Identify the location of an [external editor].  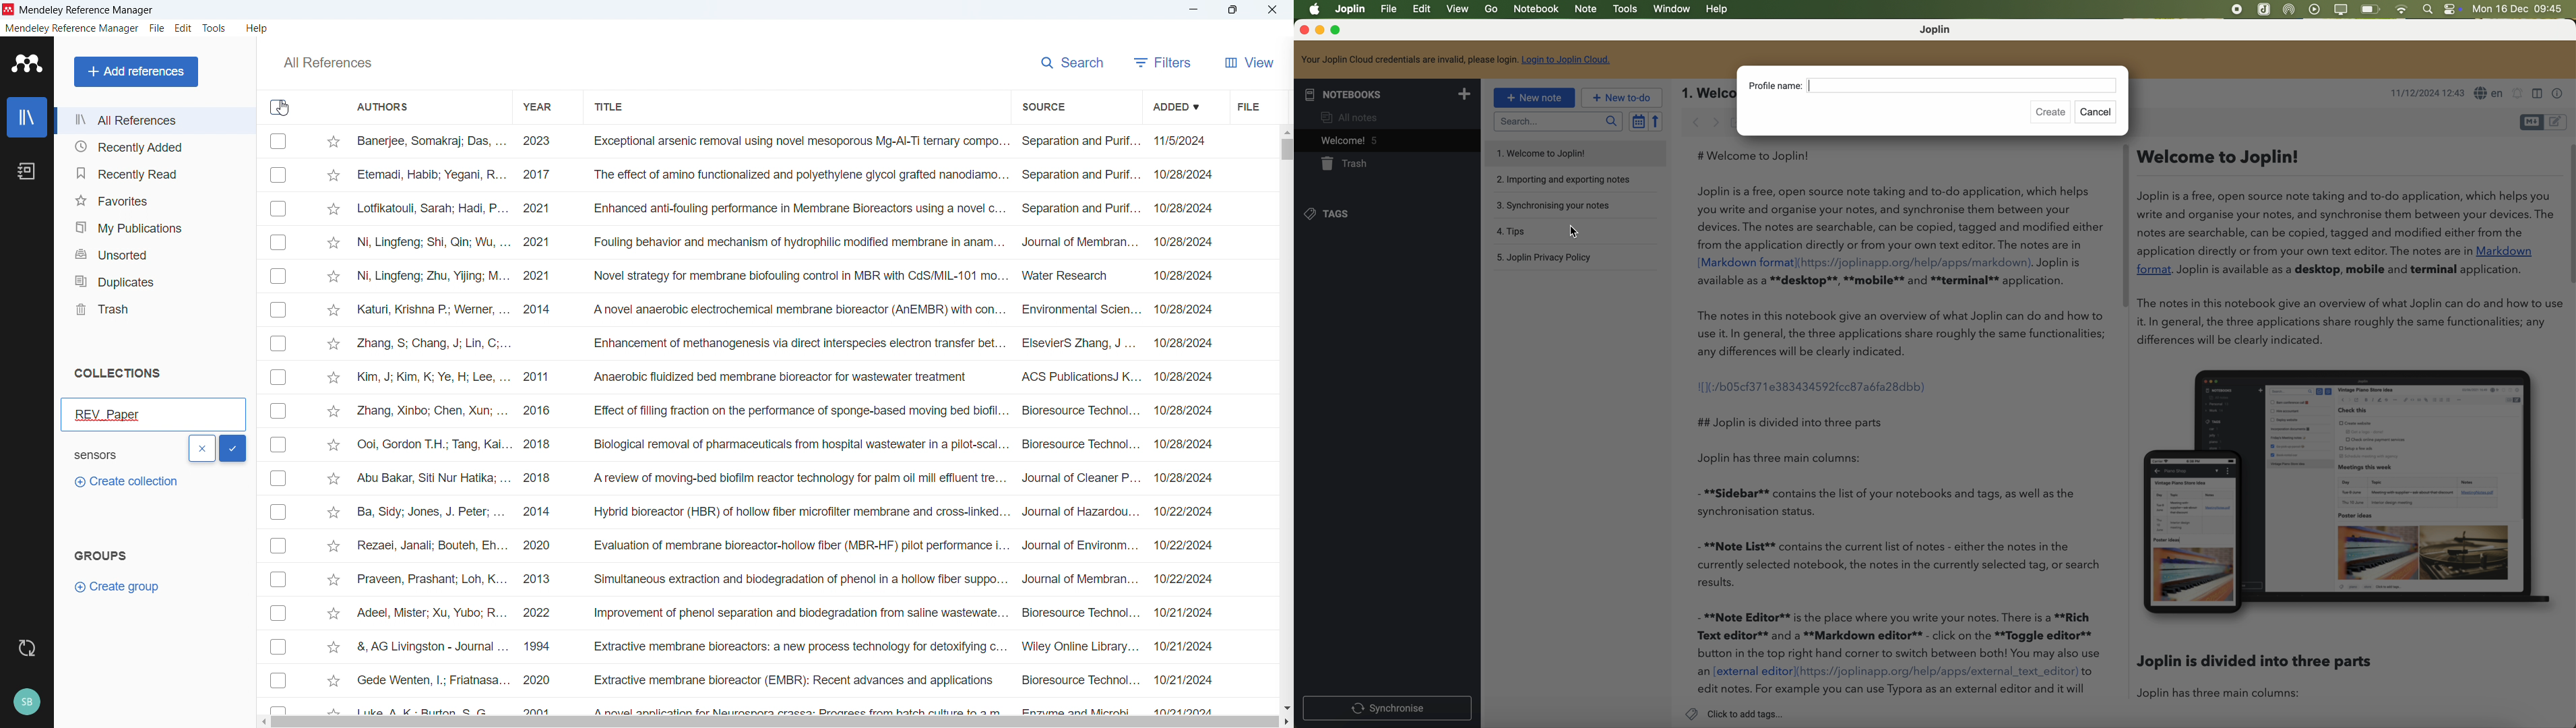
(1746, 672).